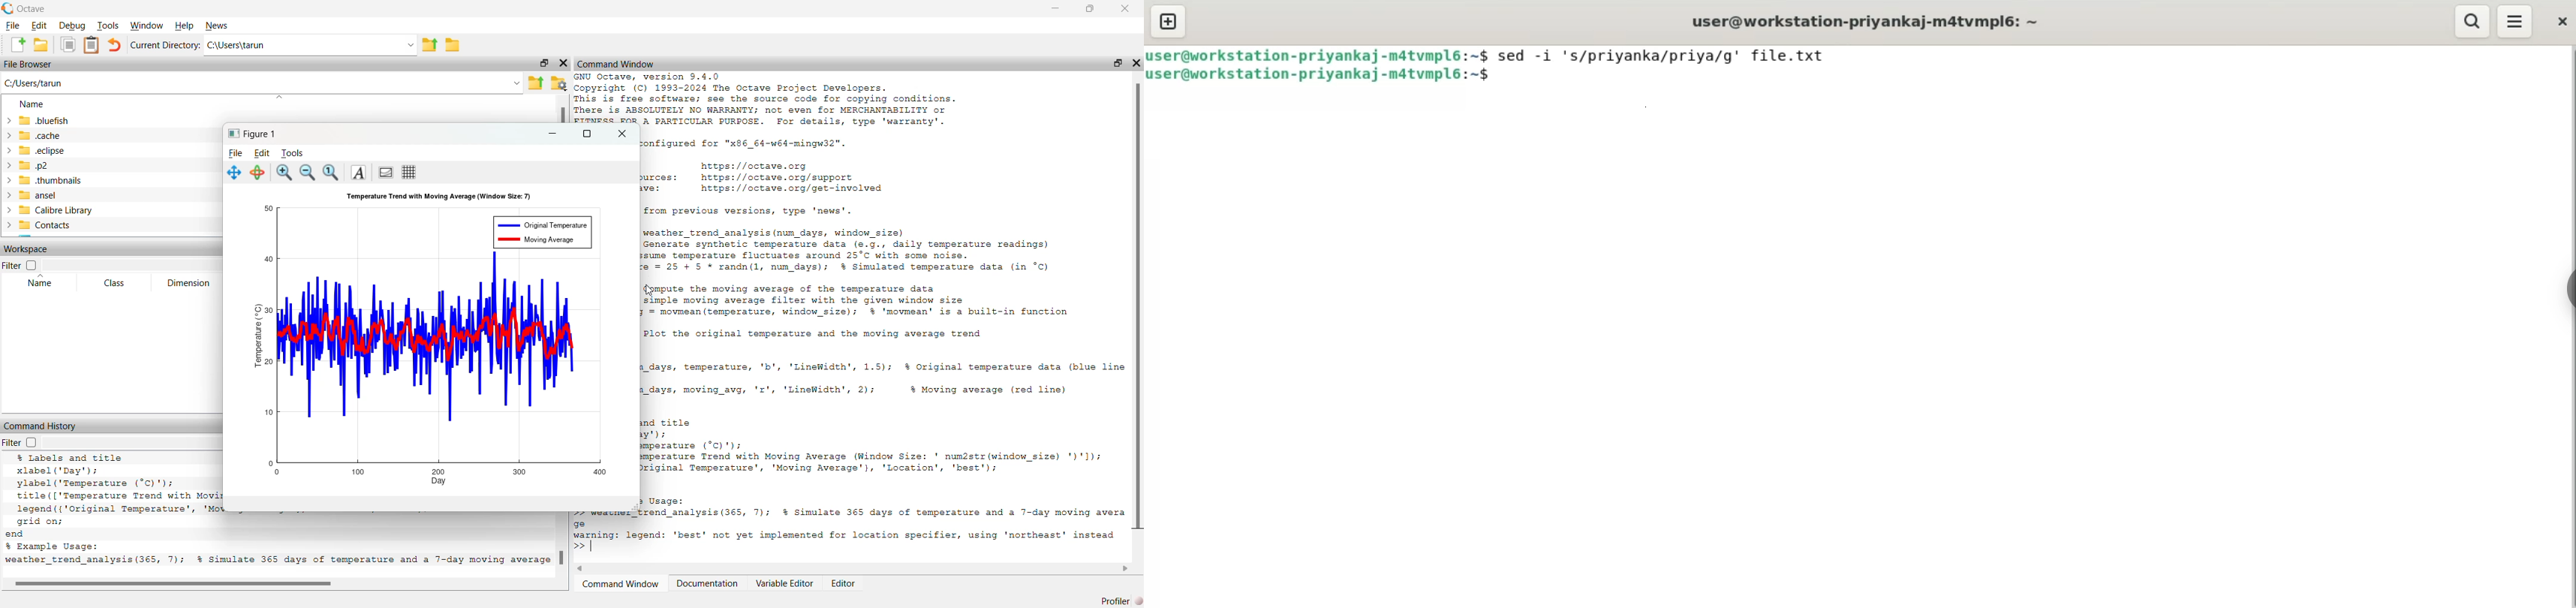 The height and width of the screenshot is (616, 2576). I want to click on Calibrel Library, so click(49, 211).